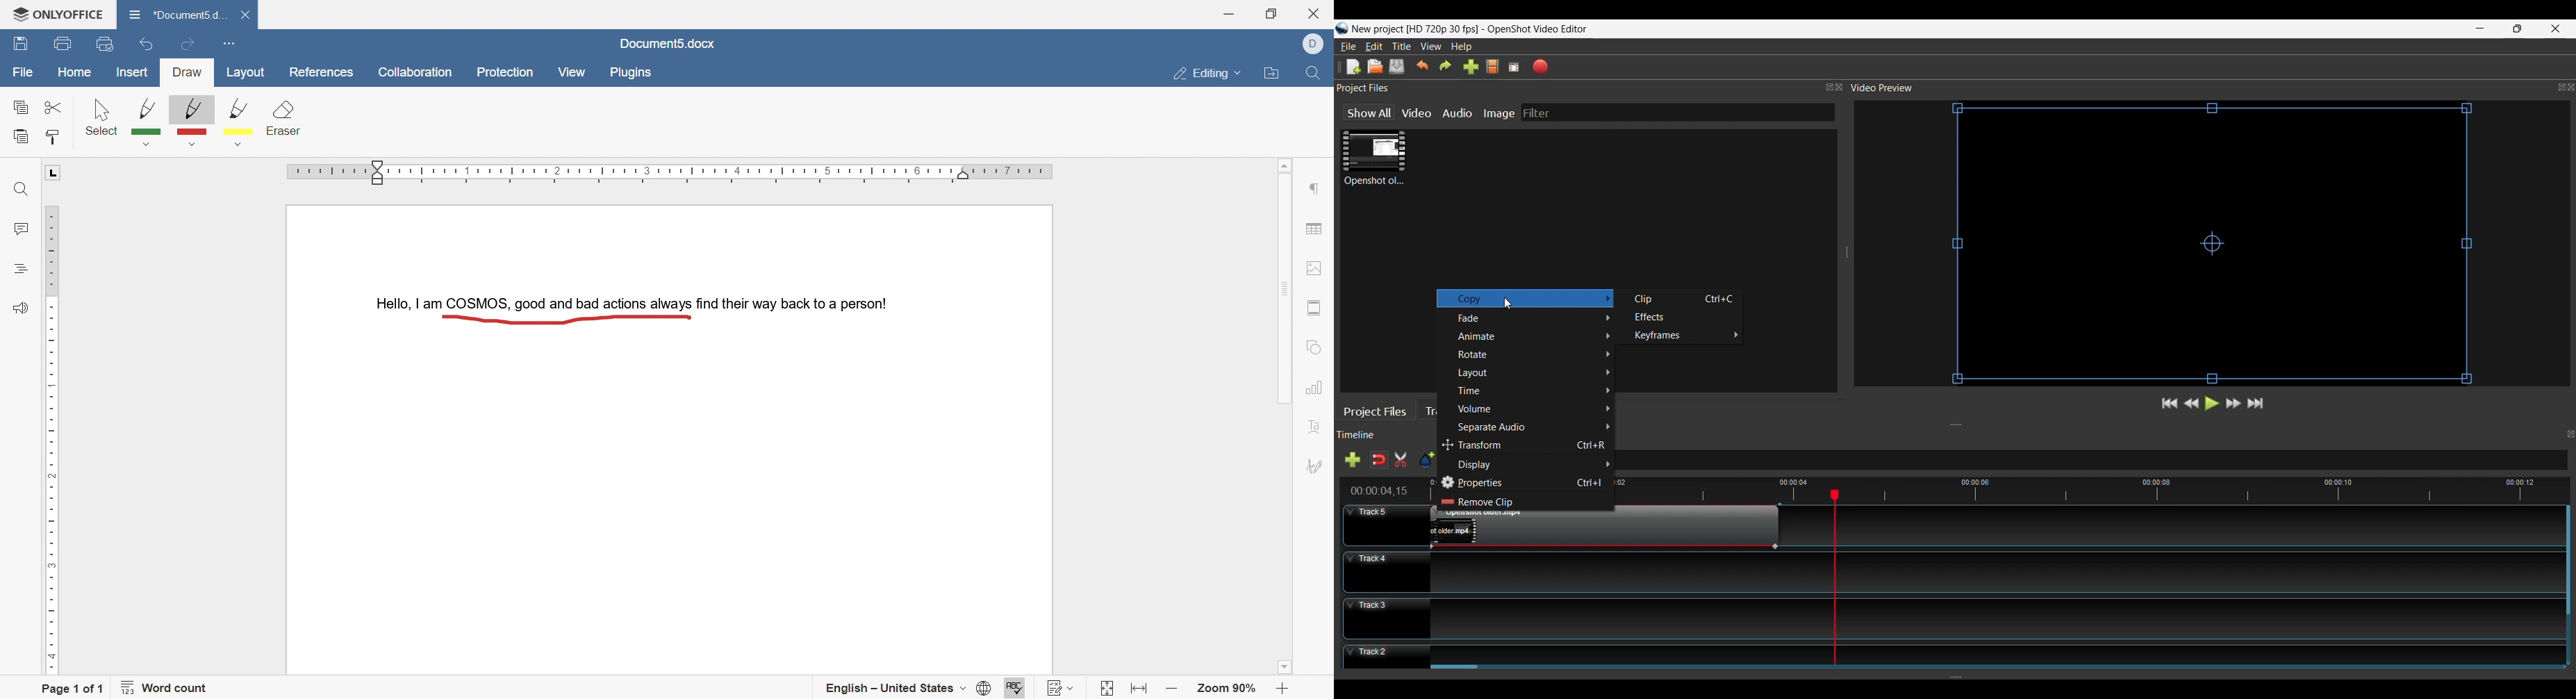 This screenshot has width=2576, height=700. I want to click on Volume, so click(1534, 408).